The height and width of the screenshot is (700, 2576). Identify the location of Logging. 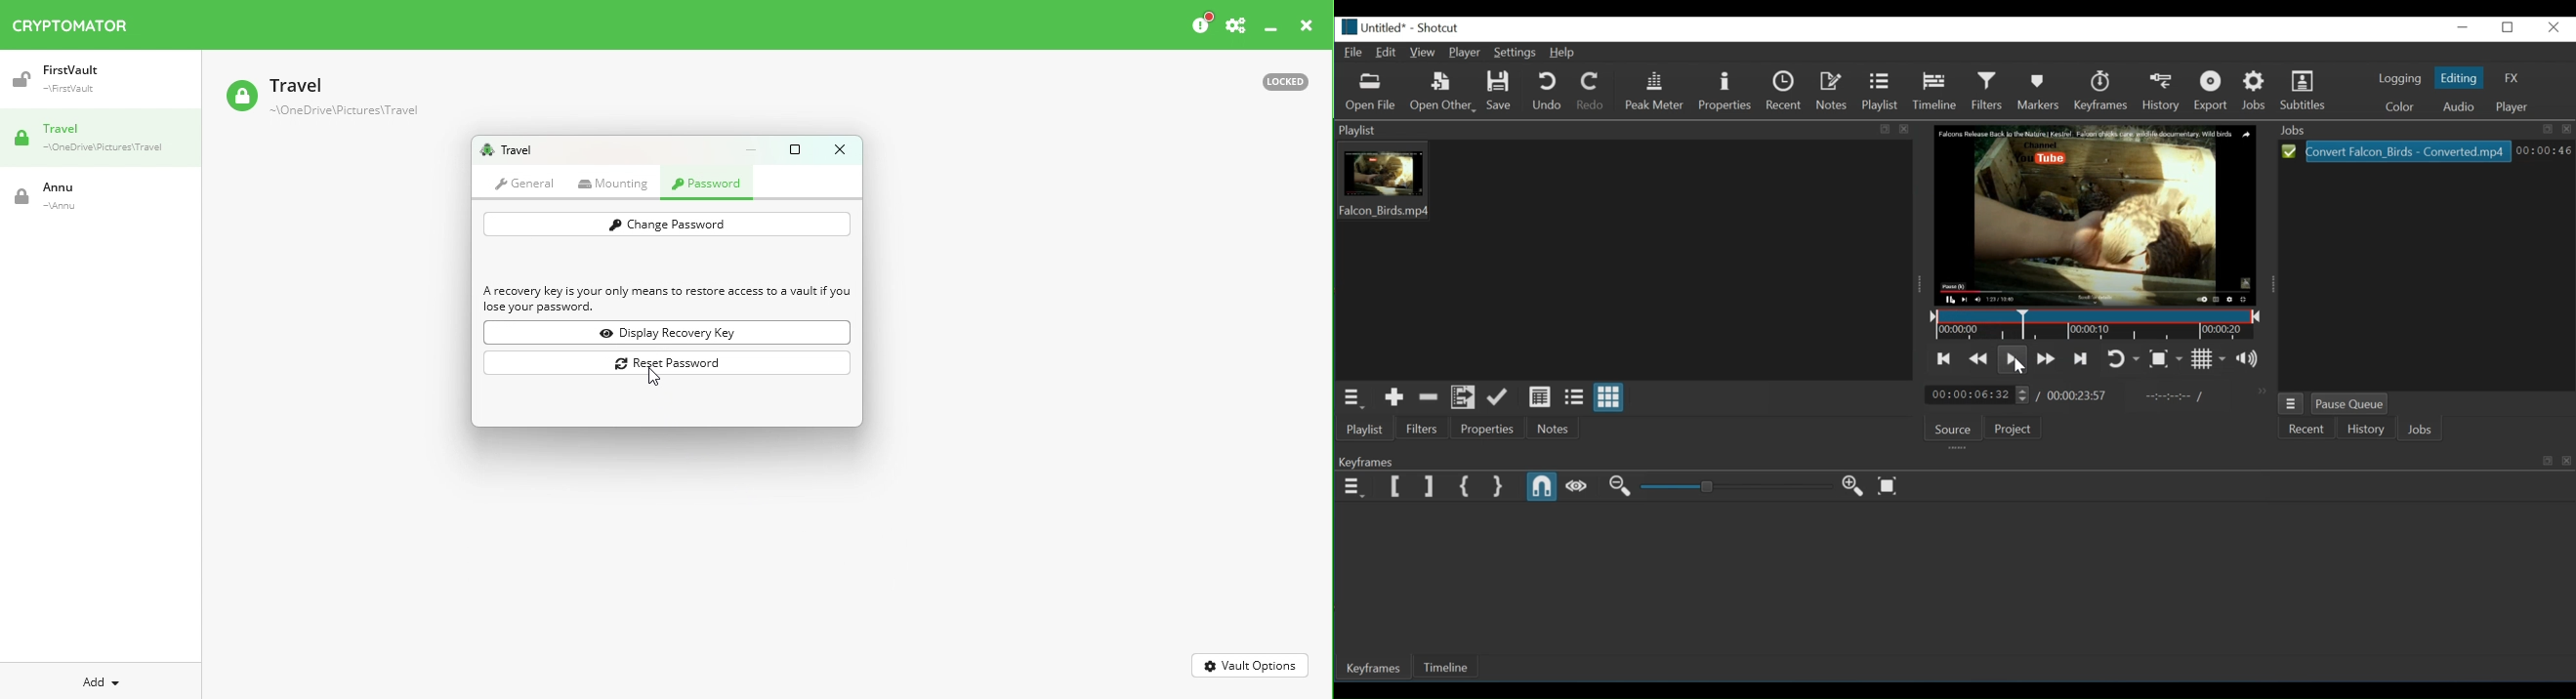
(2401, 78).